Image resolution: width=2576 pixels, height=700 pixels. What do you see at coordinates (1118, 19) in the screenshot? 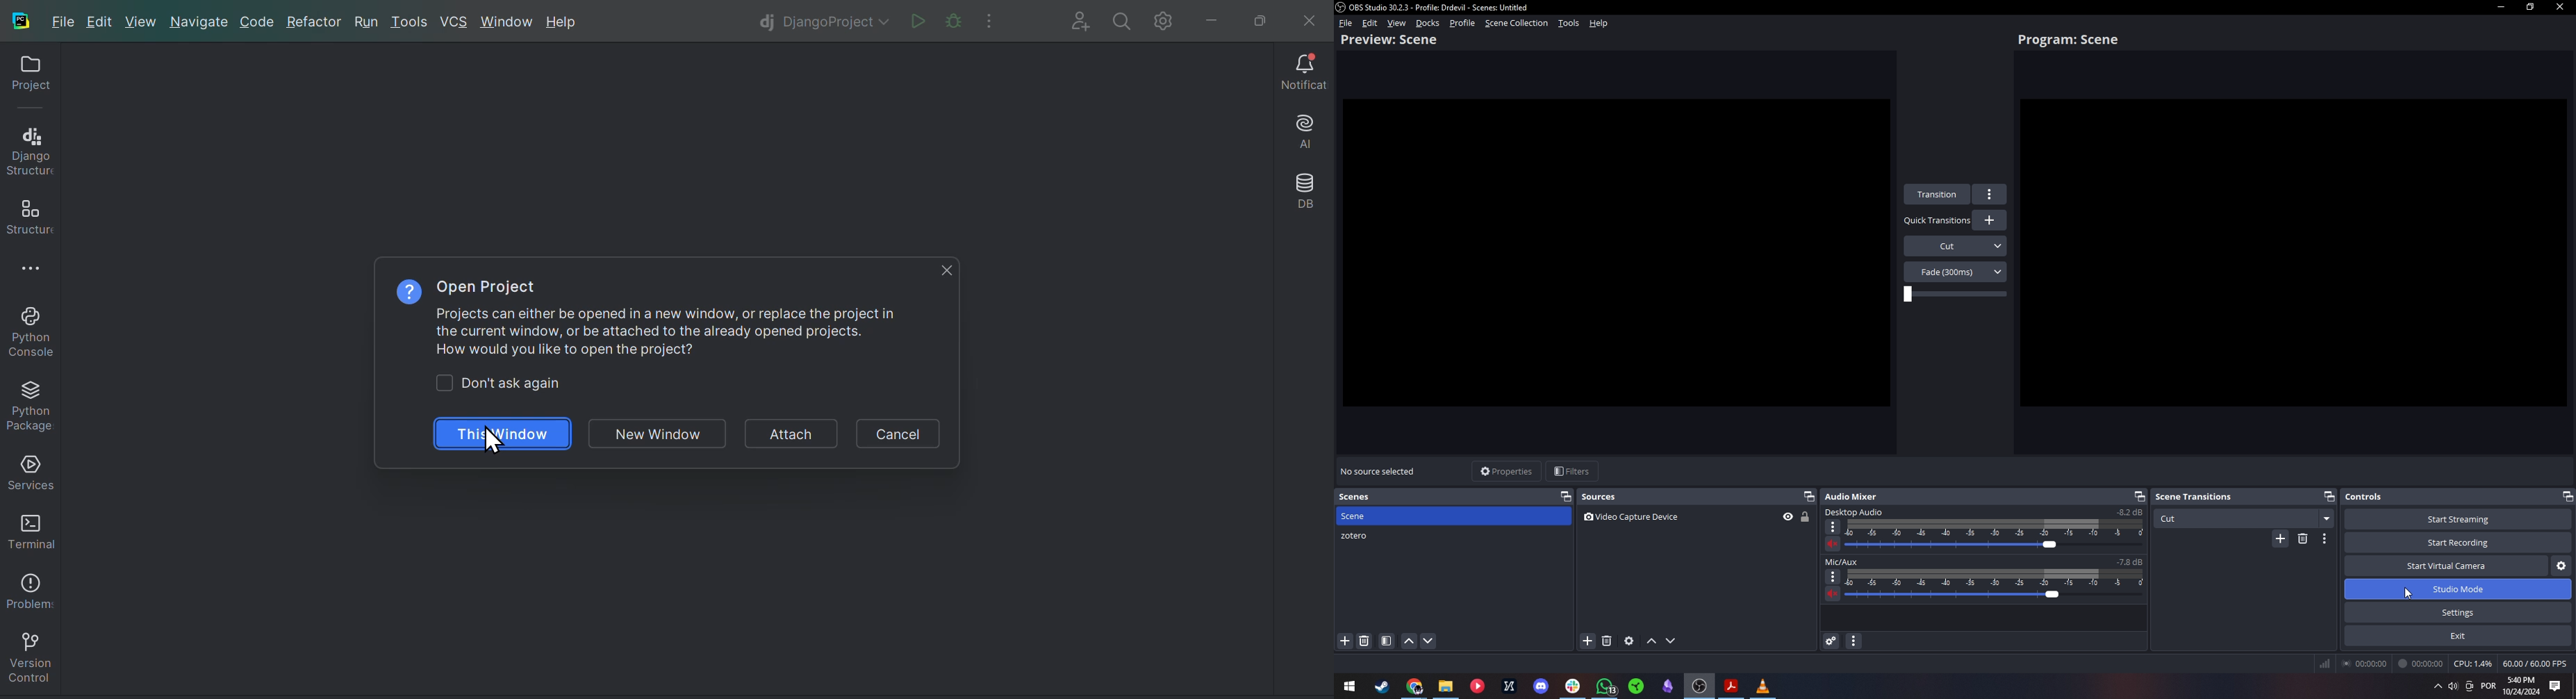
I see `search` at bounding box center [1118, 19].